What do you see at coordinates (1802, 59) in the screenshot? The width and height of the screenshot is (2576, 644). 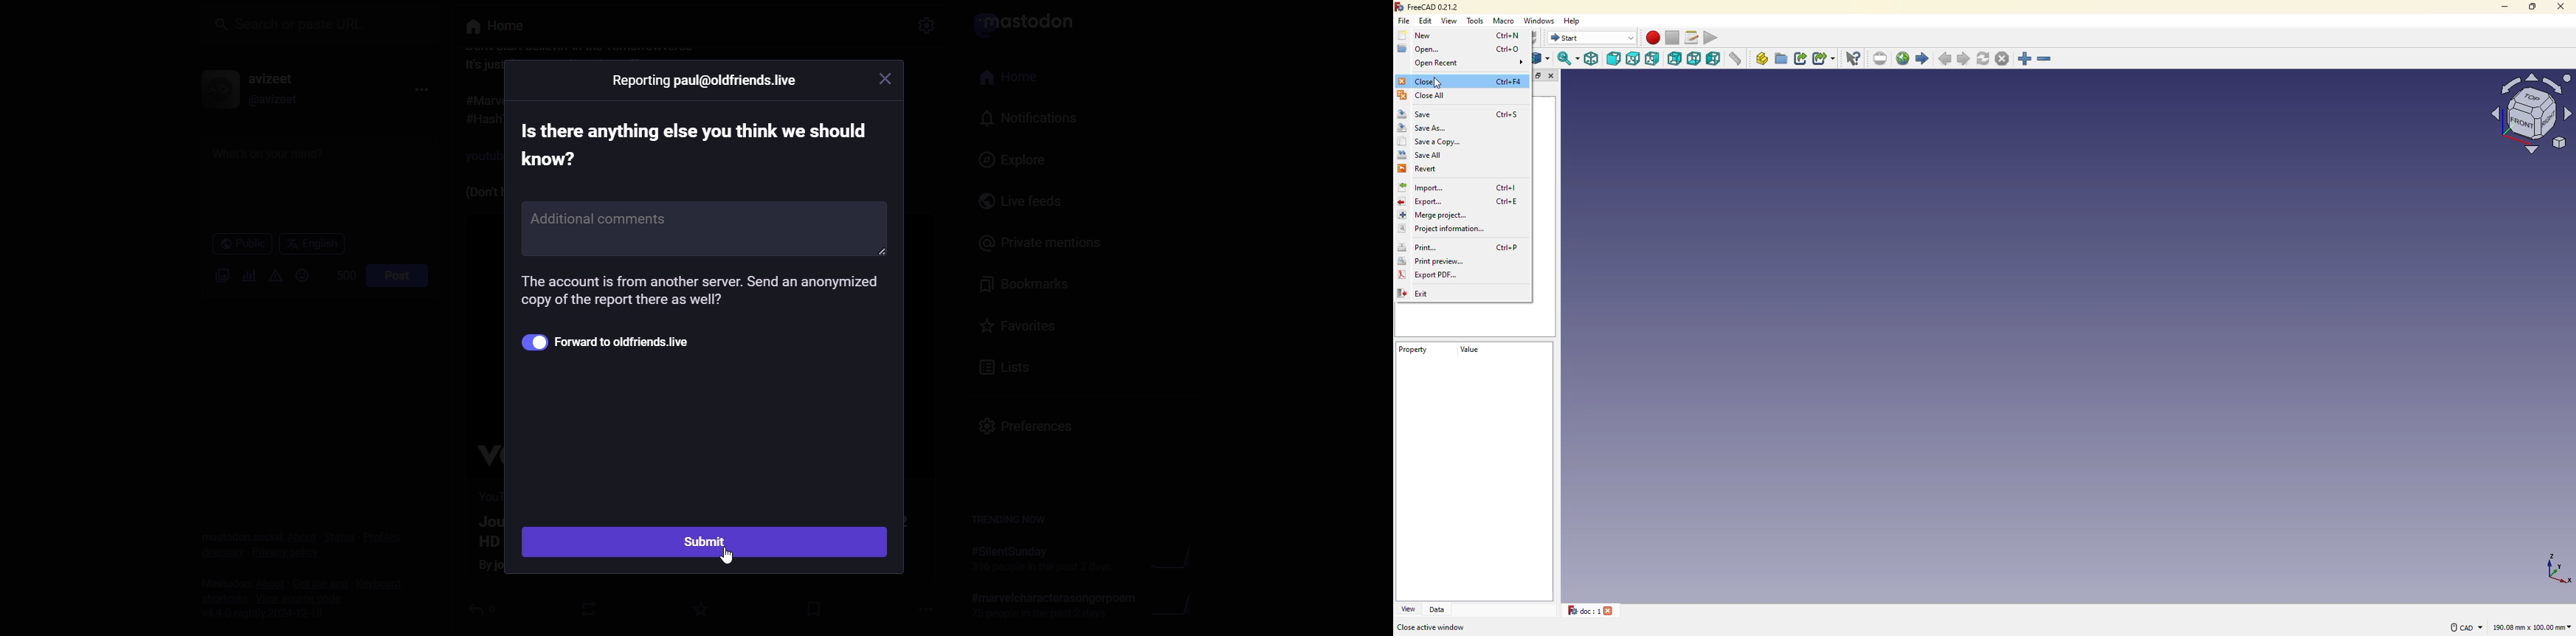 I see `make link` at bounding box center [1802, 59].